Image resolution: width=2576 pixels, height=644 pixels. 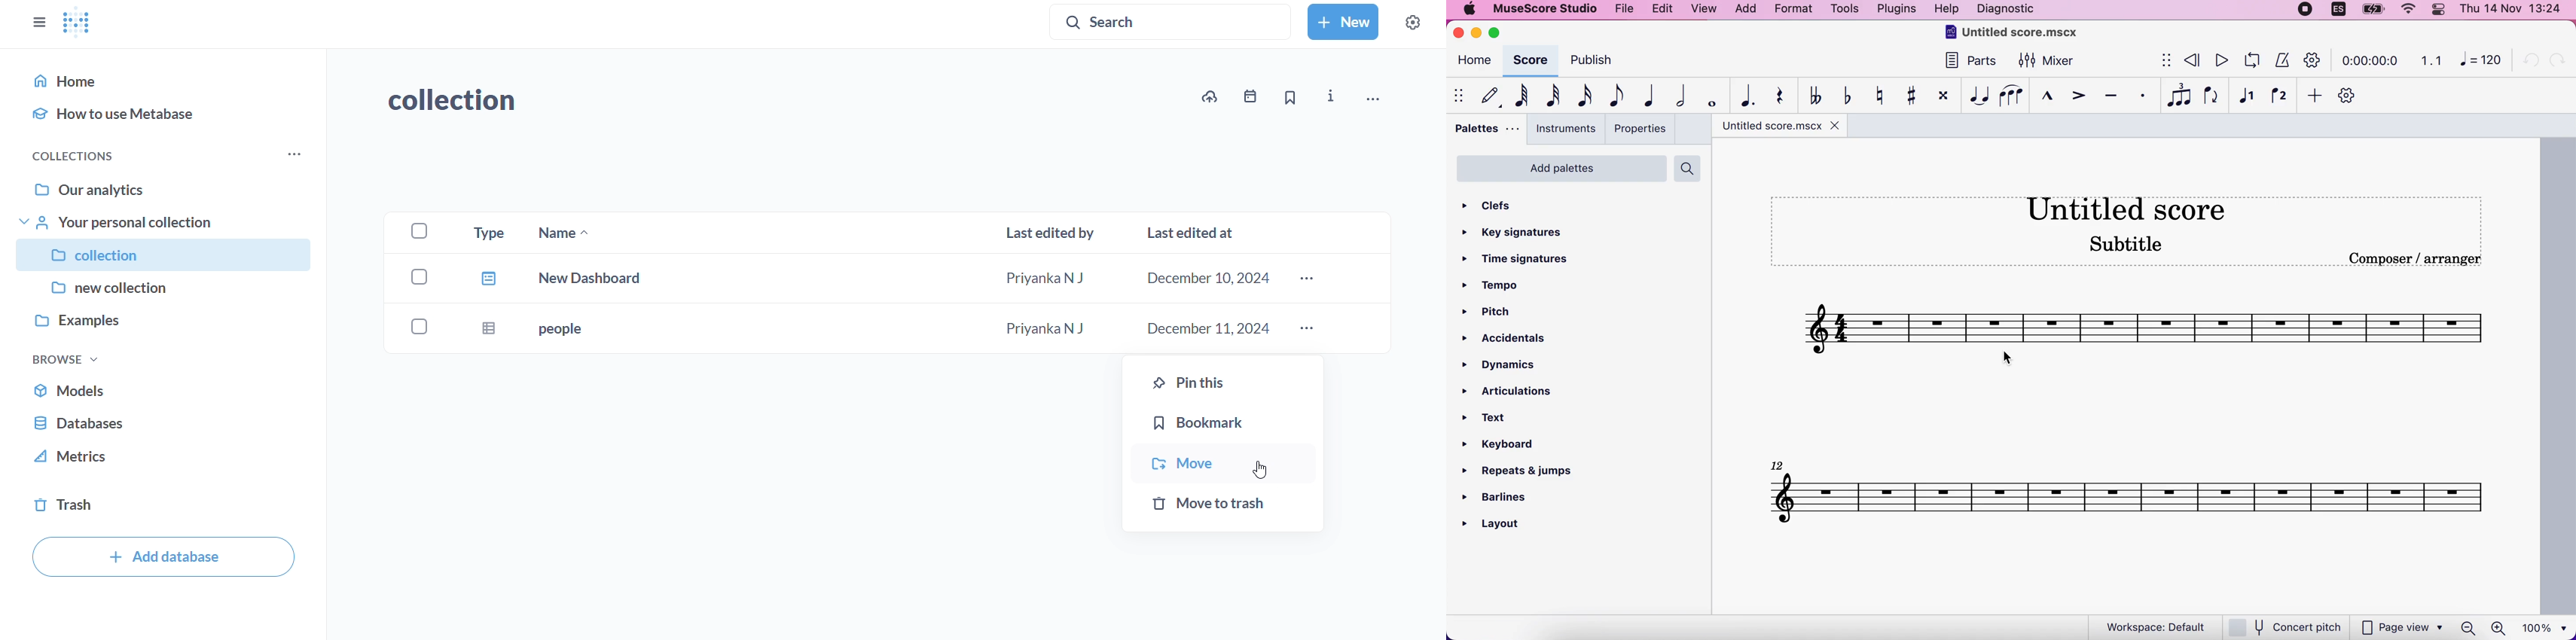 What do you see at coordinates (558, 233) in the screenshot?
I see `name` at bounding box center [558, 233].